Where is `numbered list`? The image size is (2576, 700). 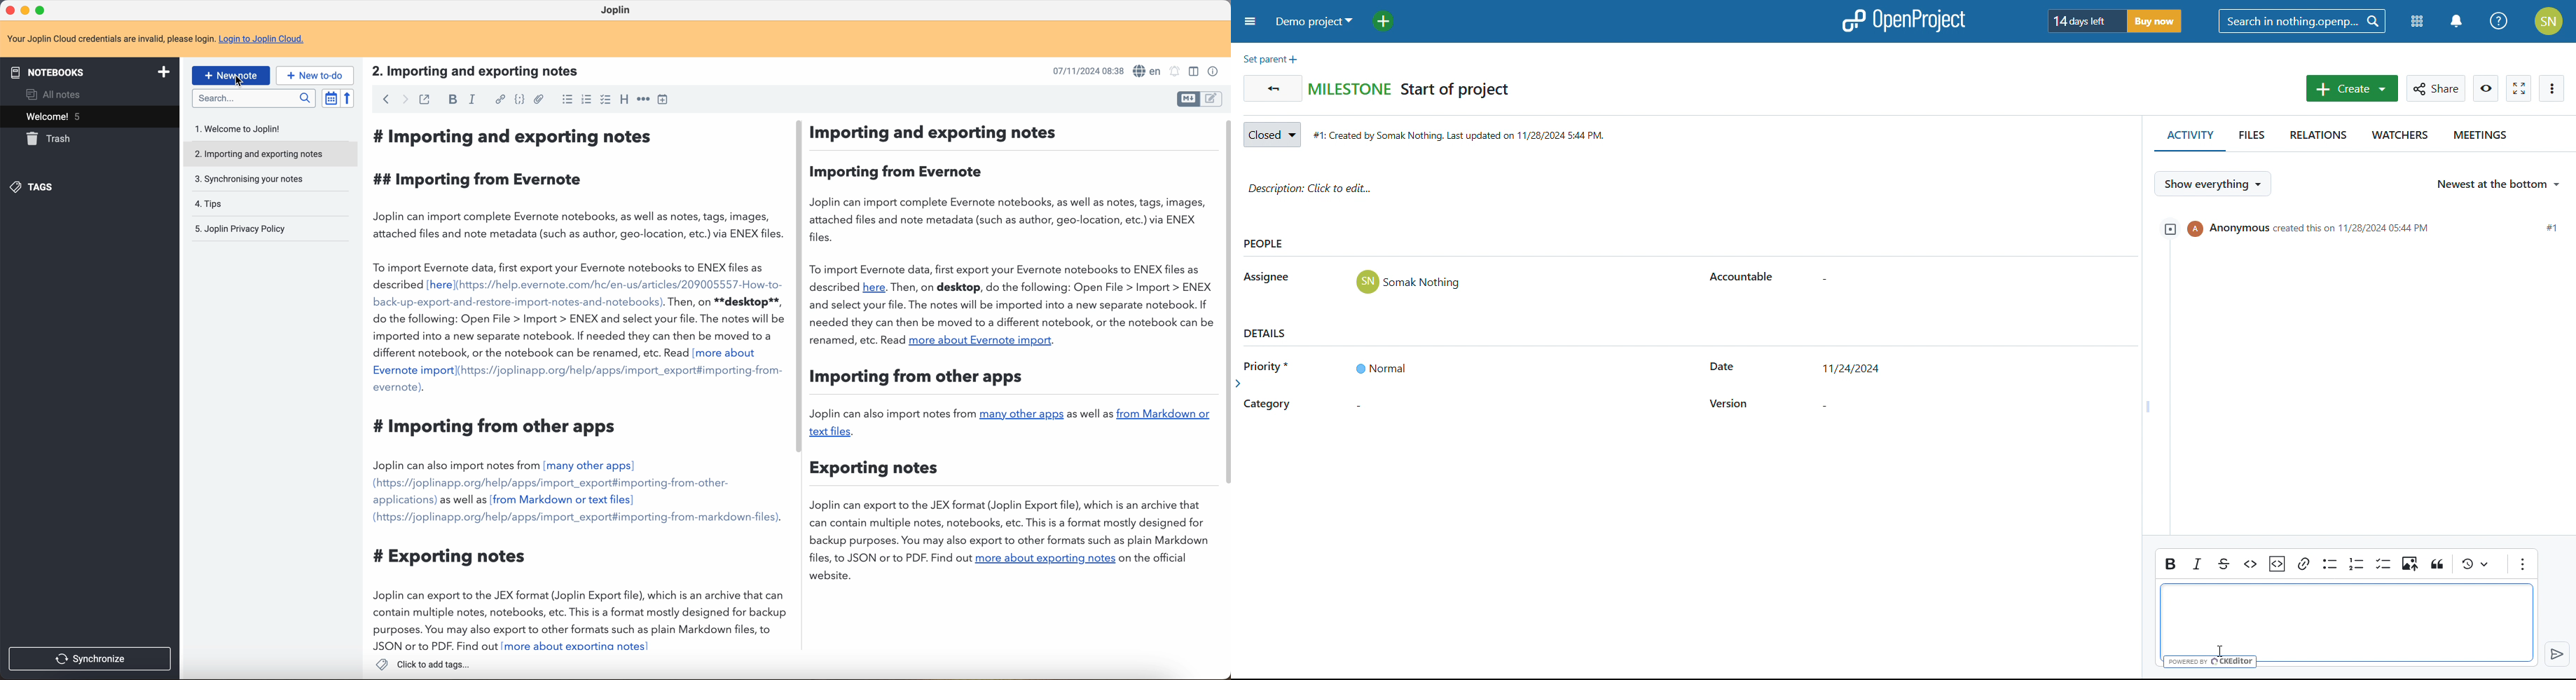
numbered list is located at coordinates (587, 99).